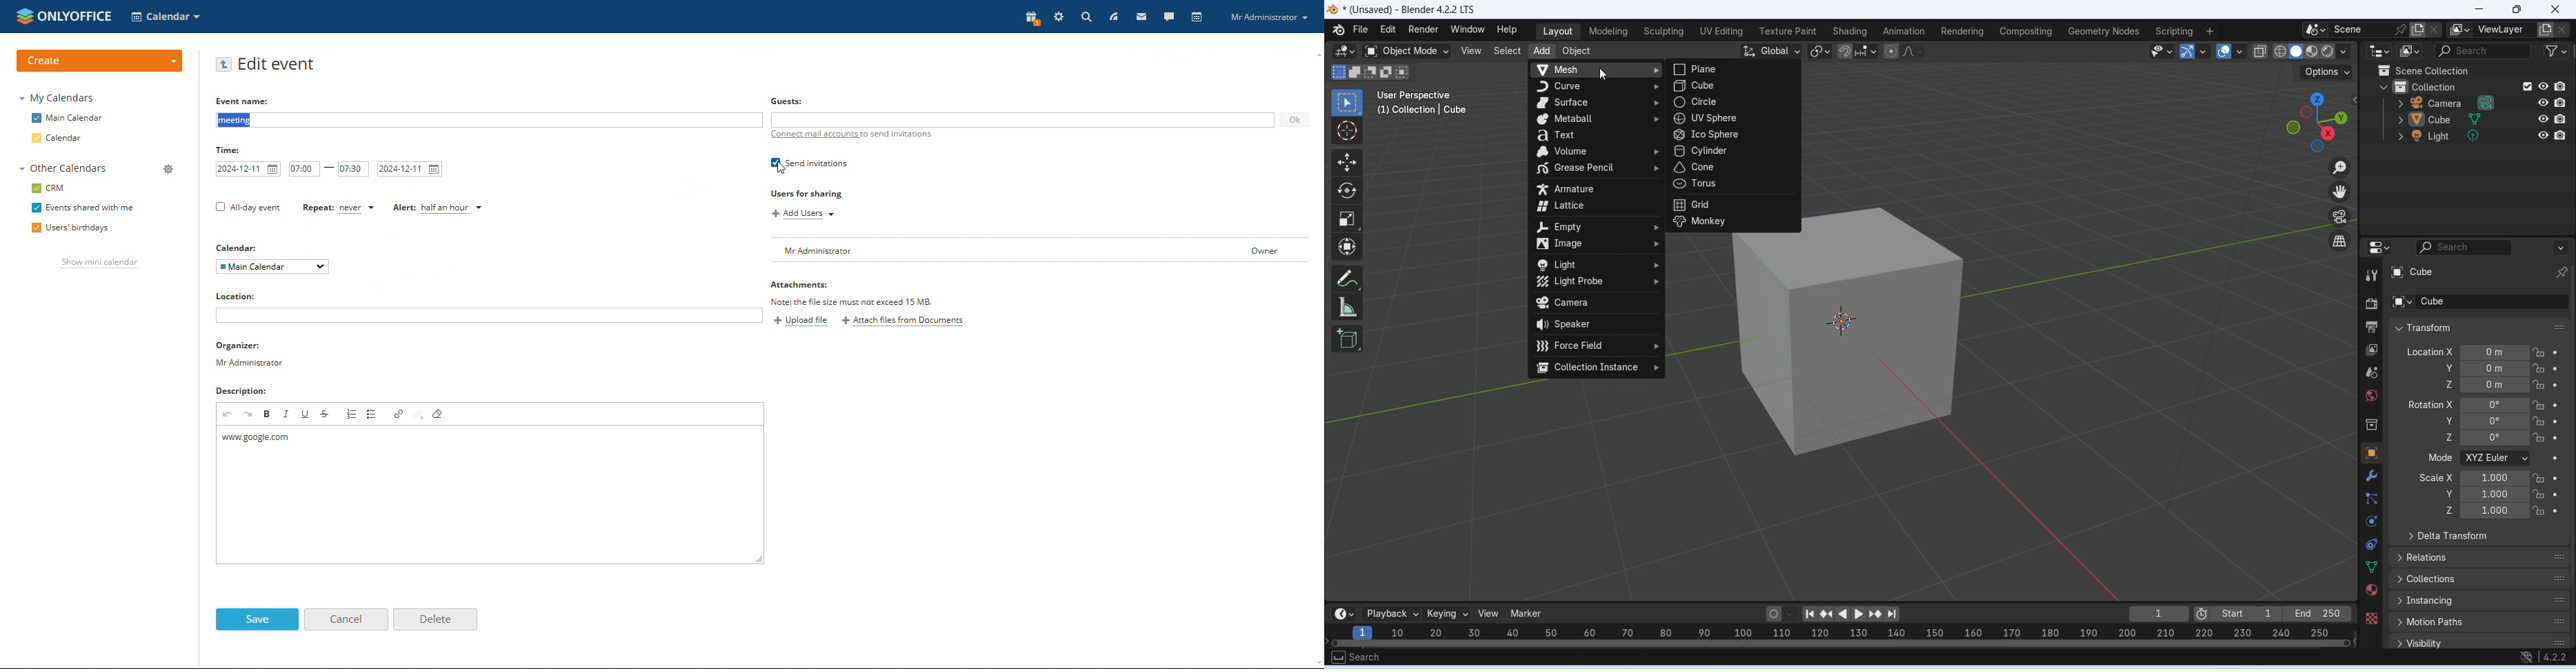 The width and height of the screenshot is (2576, 672). What do you see at coordinates (1295, 121) in the screenshot?
I see `ok` at bounding box center [1295, 121].